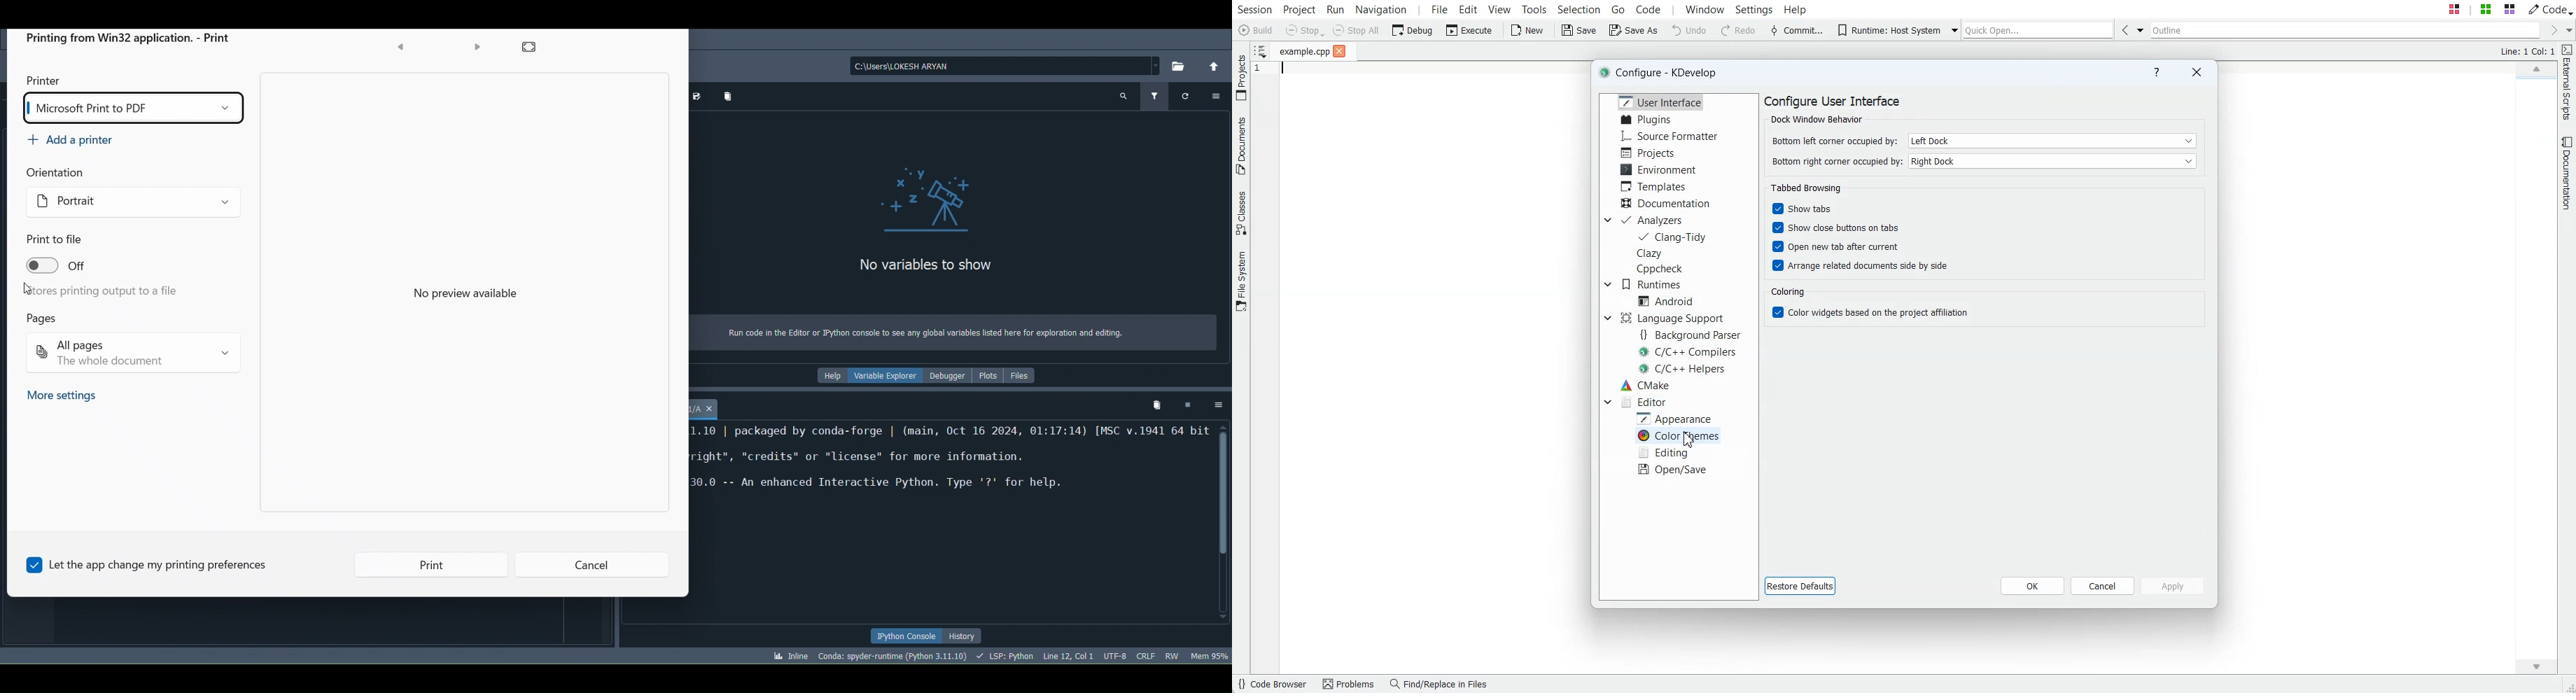  Describe the element at coordinates (1210, 654) in the screenshot. I see `Global memory usage` at that location.